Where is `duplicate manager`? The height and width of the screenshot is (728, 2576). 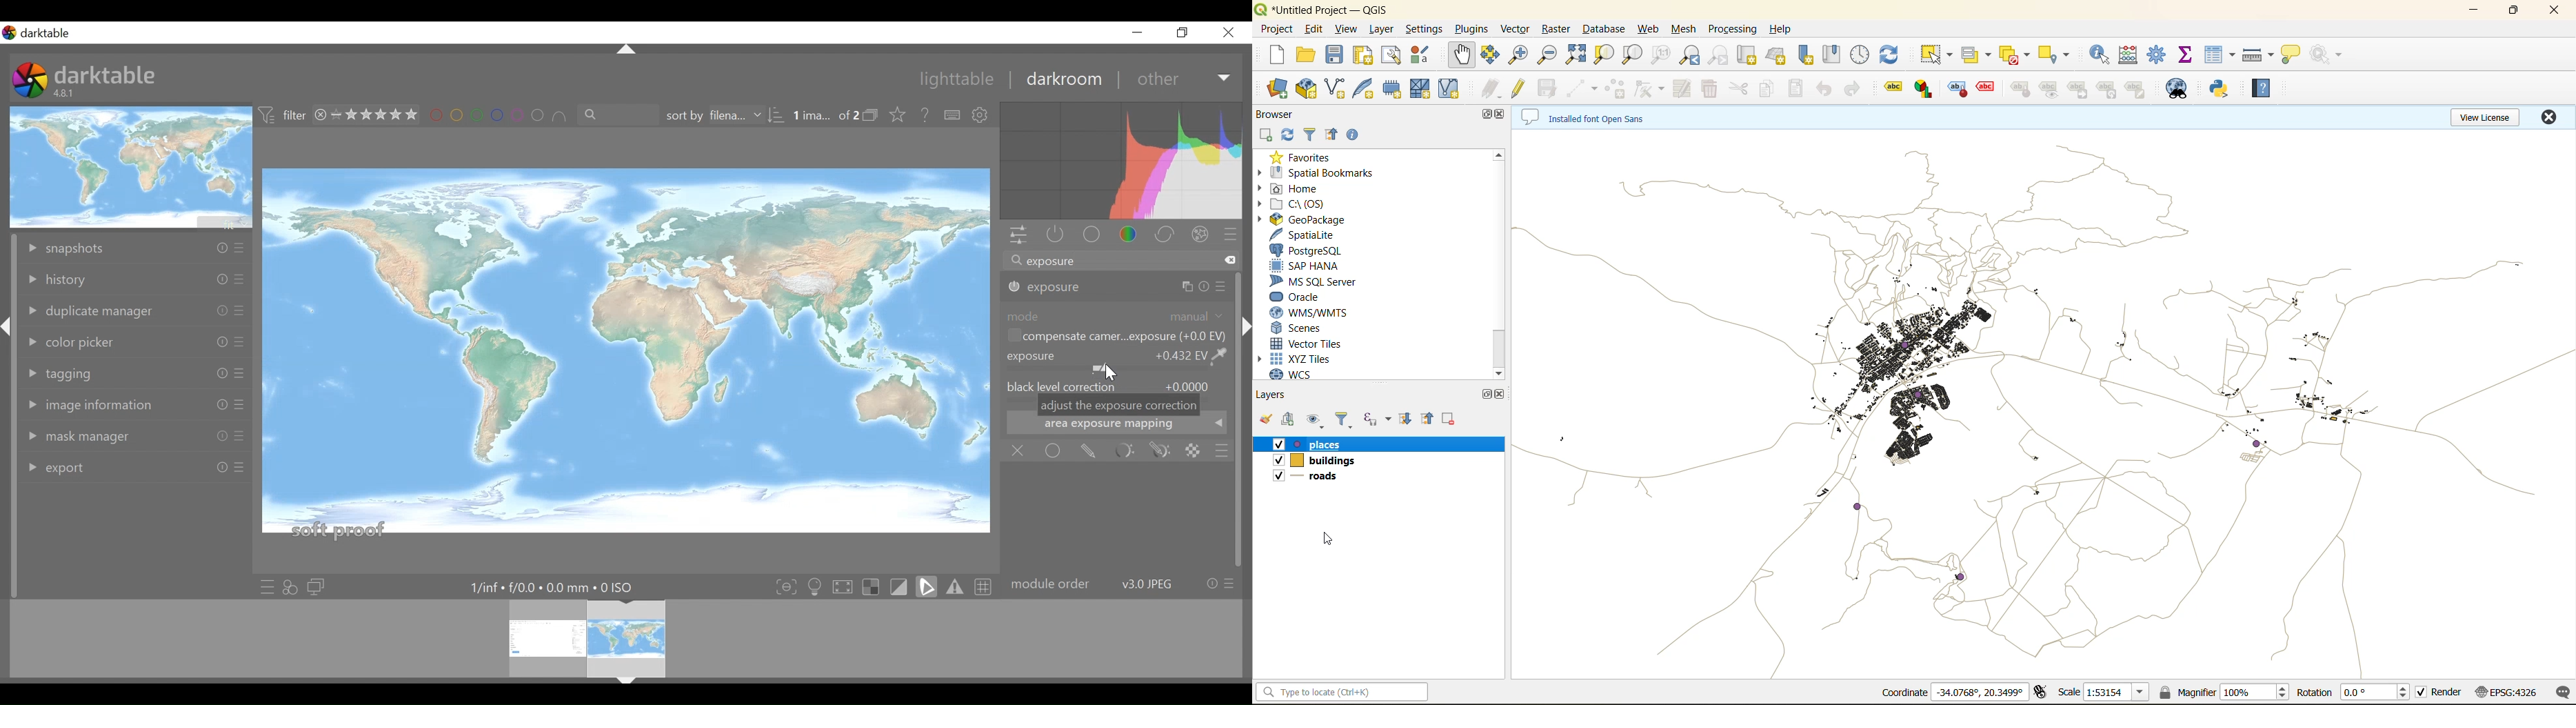 duplicate manager is located at coordinates (91, 311).